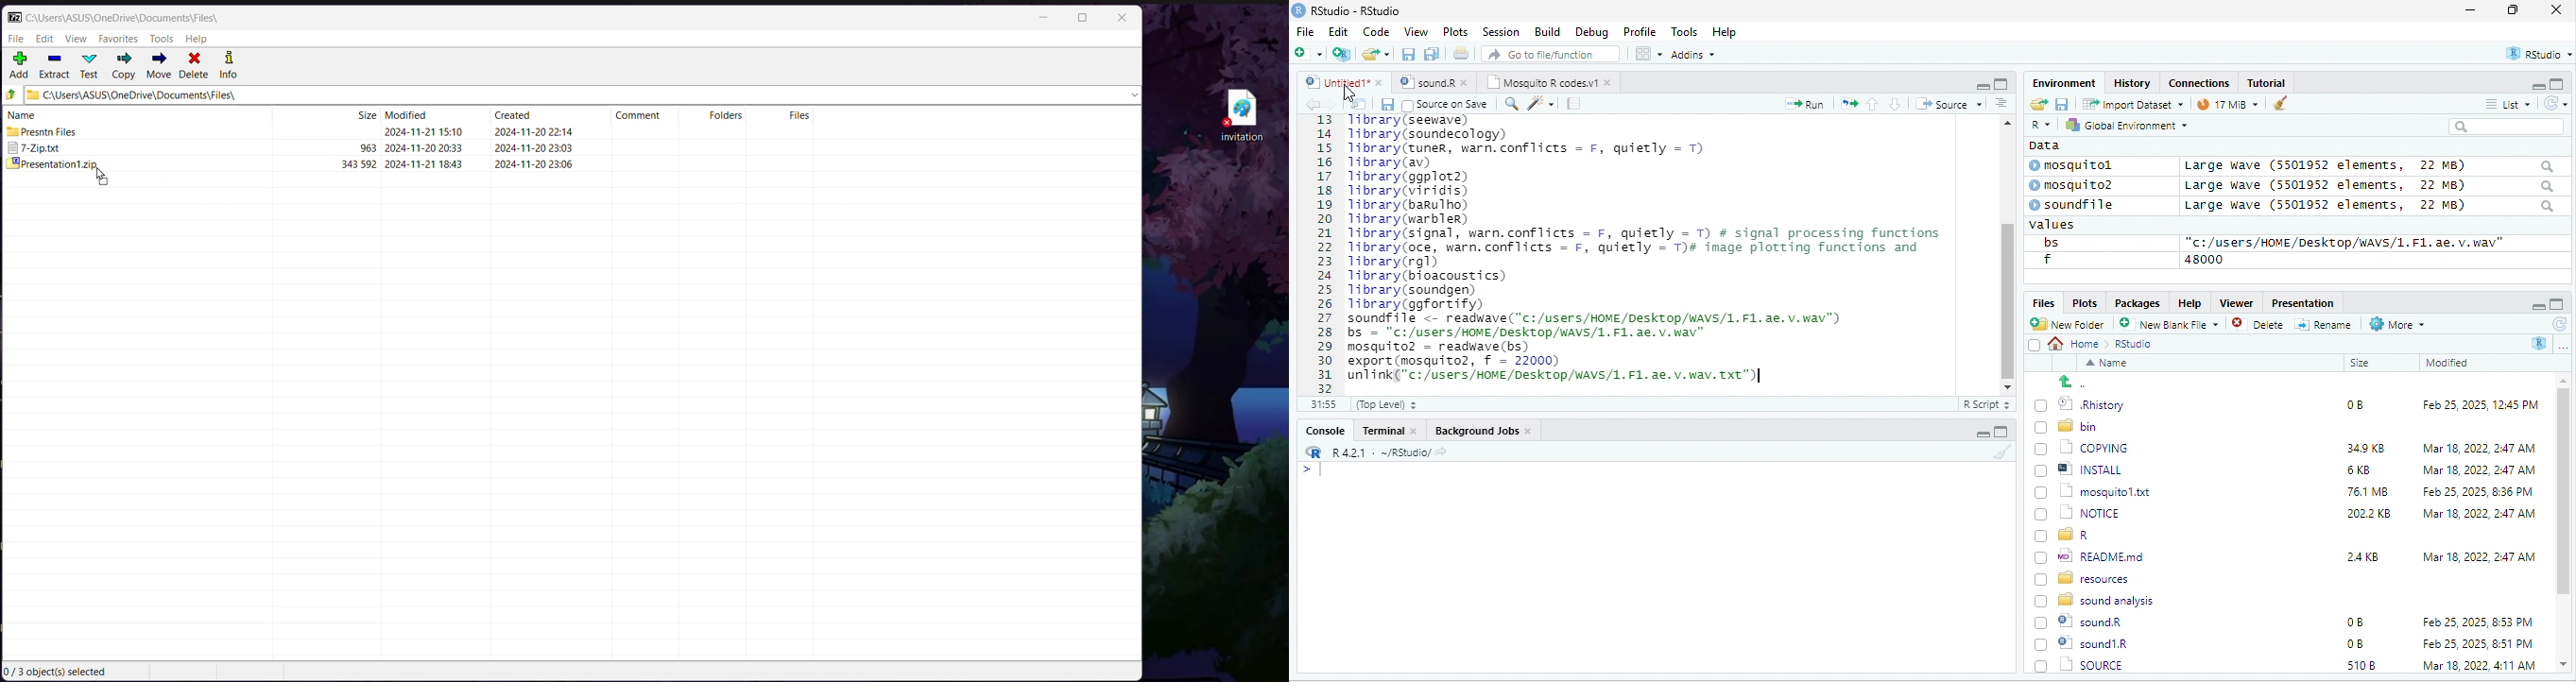 The image size is (2576, 700). Describe the element at coordinates (1340, 31) in the screenshot. I see `Edit` at that location.